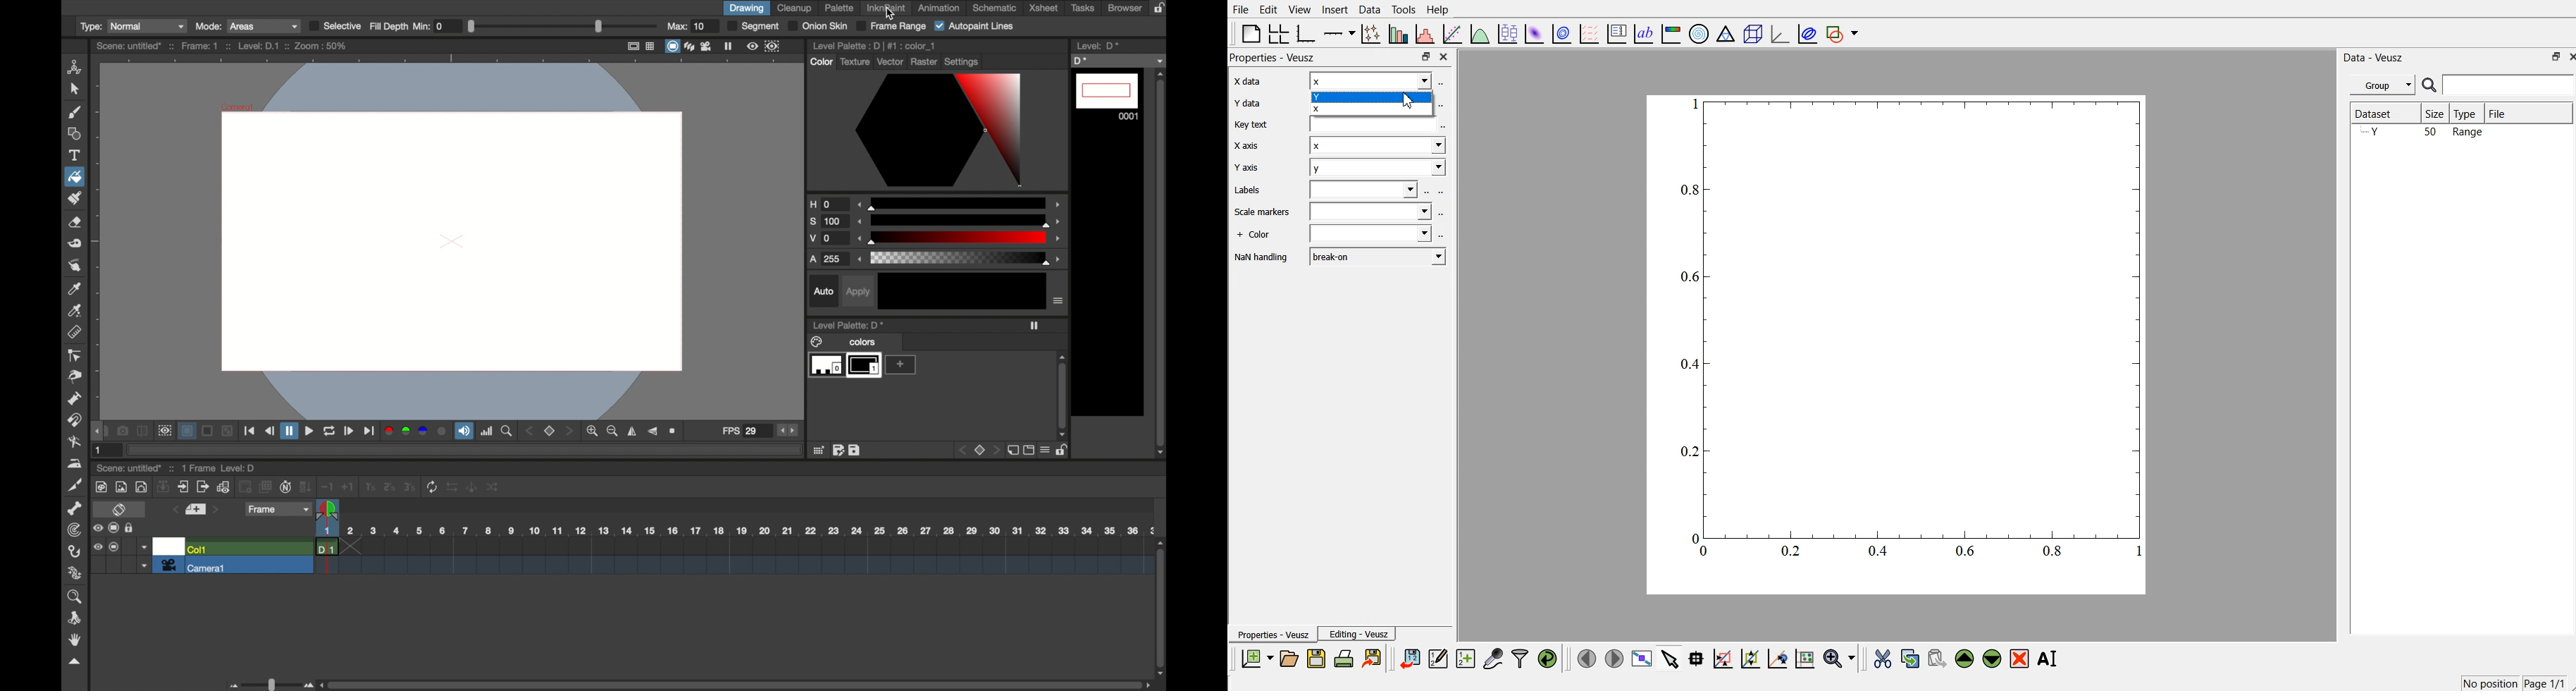  What do you see at coordinates (939, 131) in the screenshot?
I see `color wheel` at bounding box center [939, 131].